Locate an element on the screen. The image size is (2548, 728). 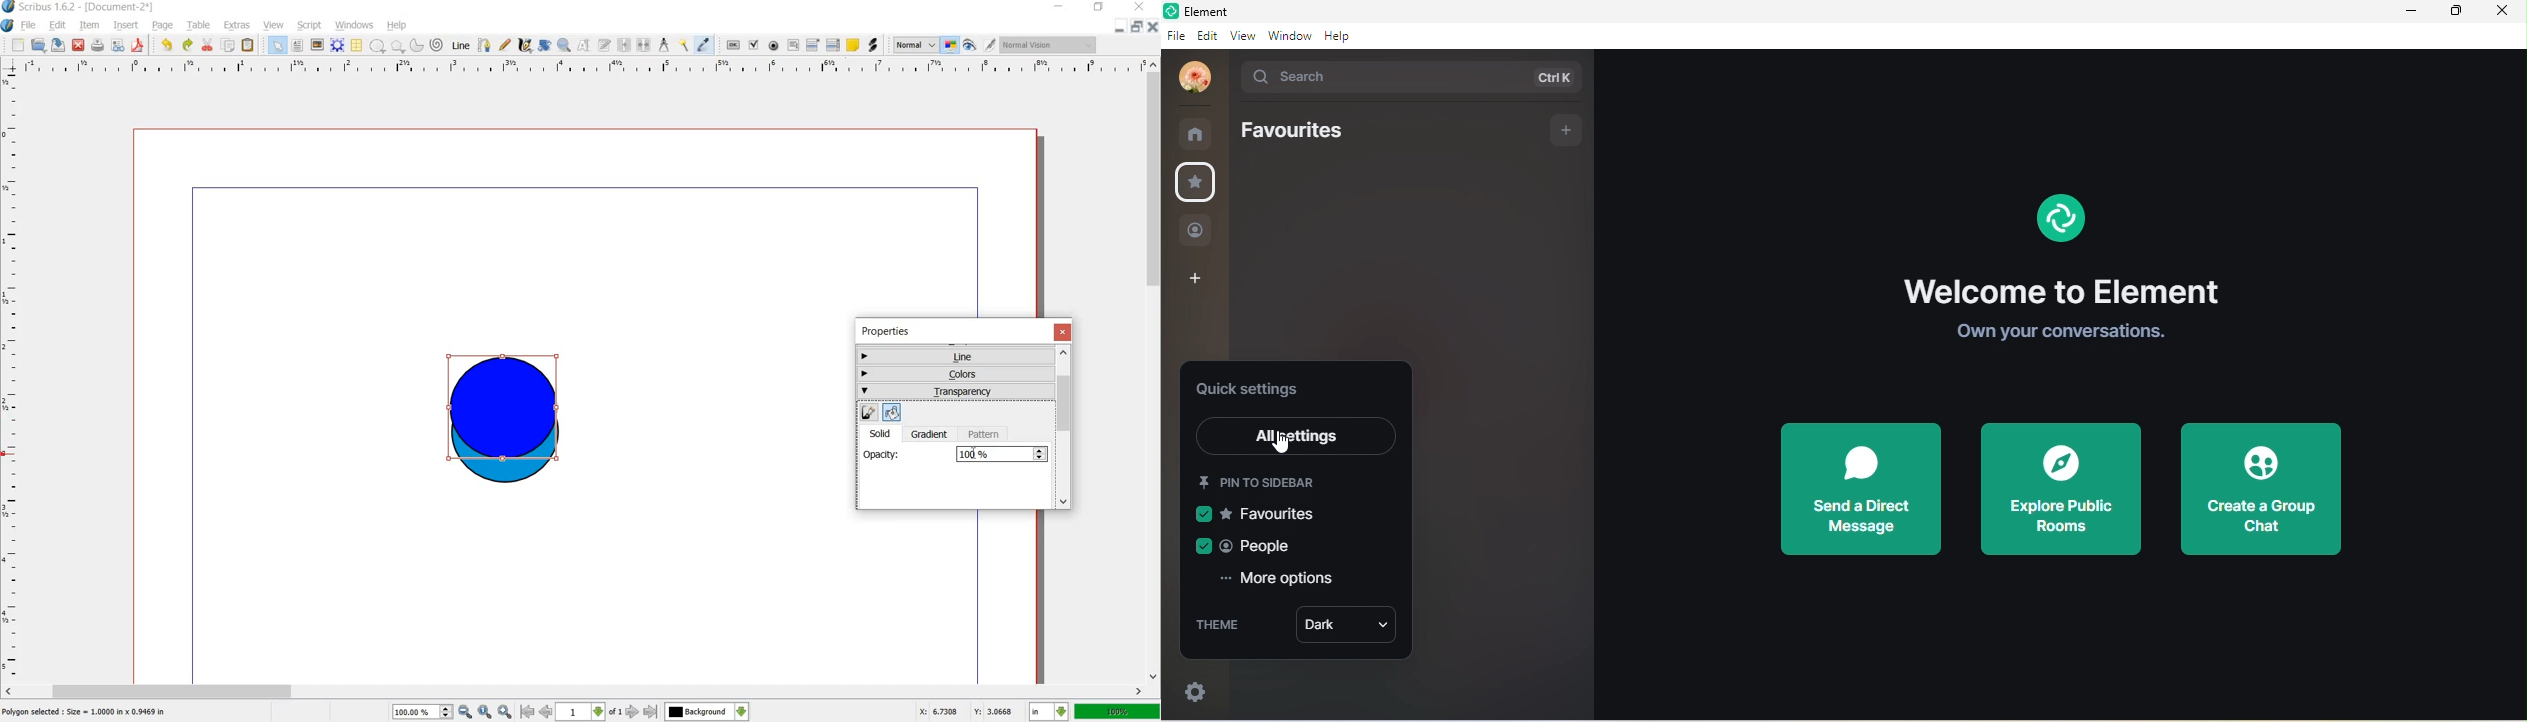
100% is located at coordinates (993, 454).